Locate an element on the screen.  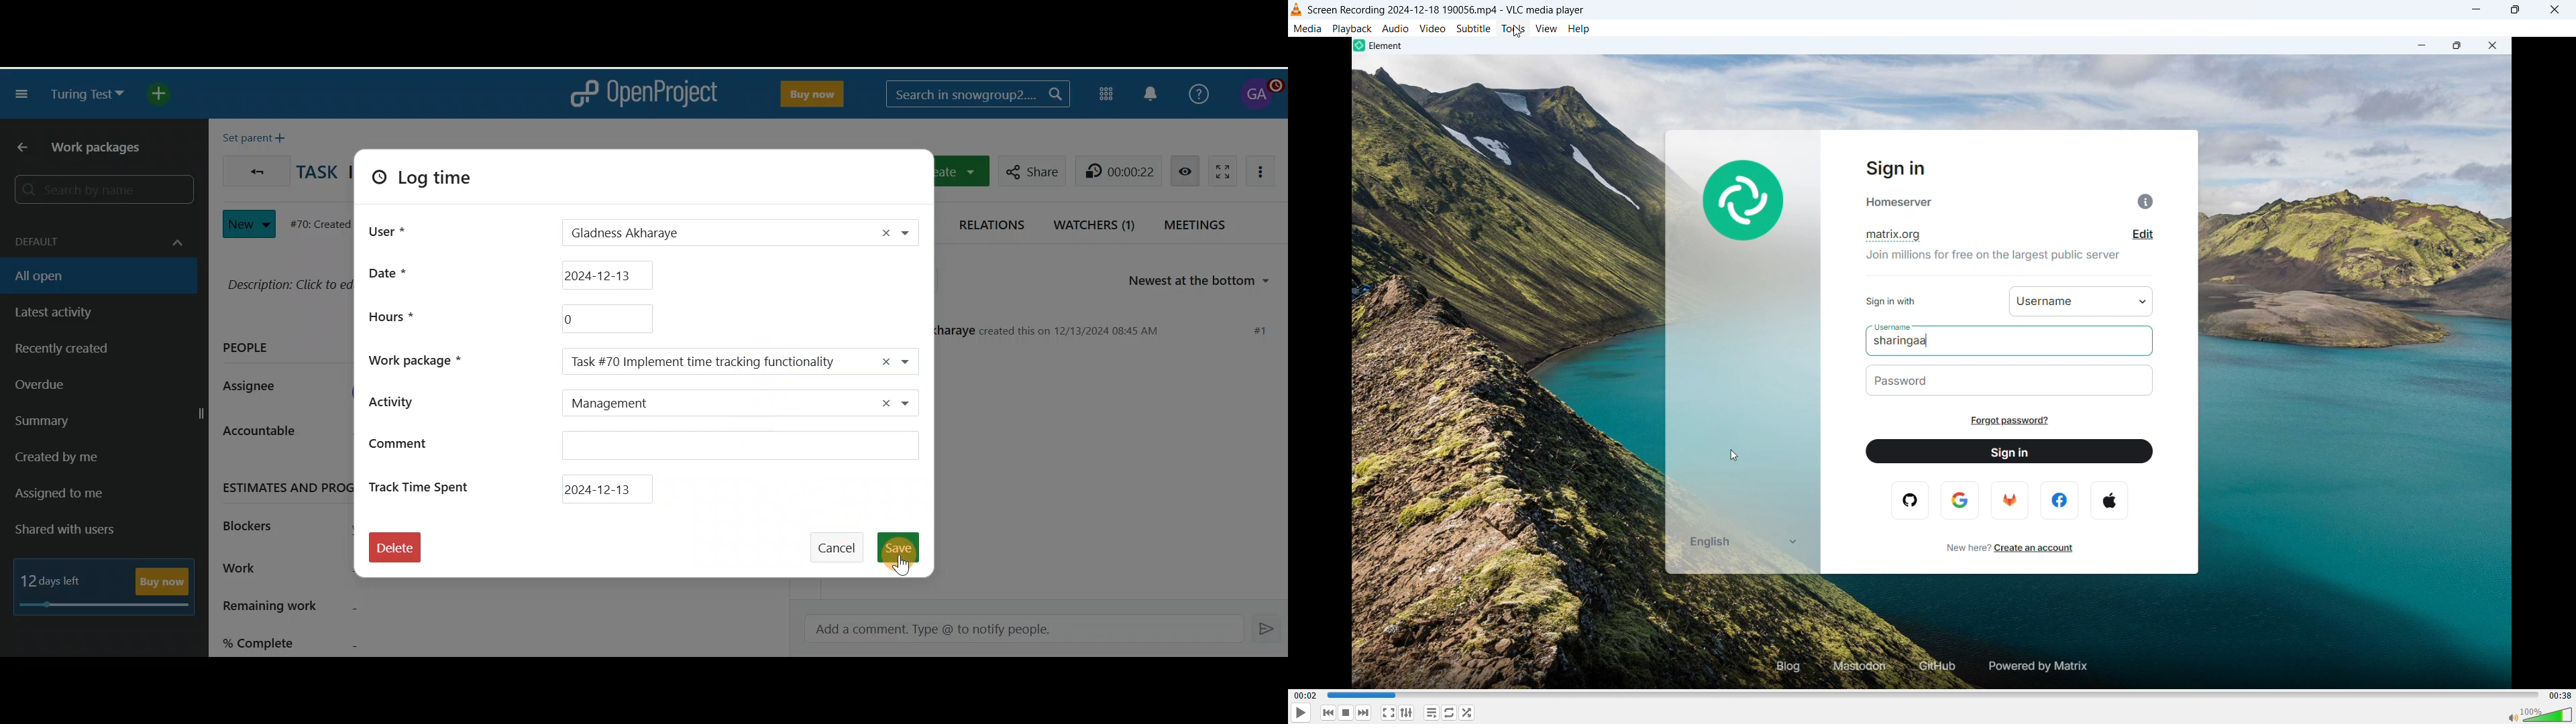
Track time spent is located at coordinates (423, 485).